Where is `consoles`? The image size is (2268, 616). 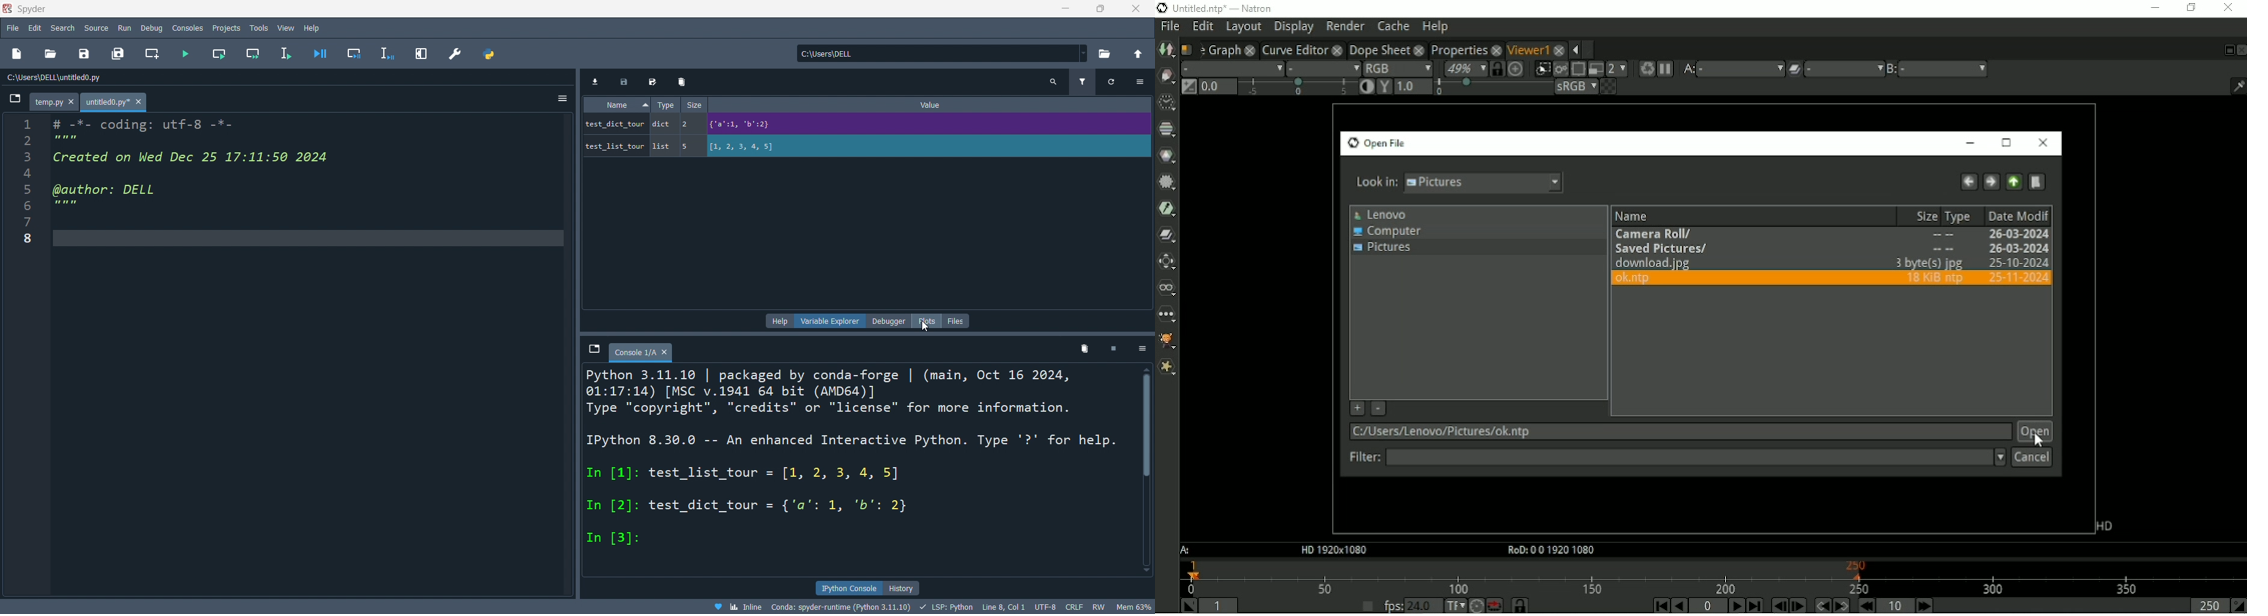
consoles is located at coordinates (188, 27).